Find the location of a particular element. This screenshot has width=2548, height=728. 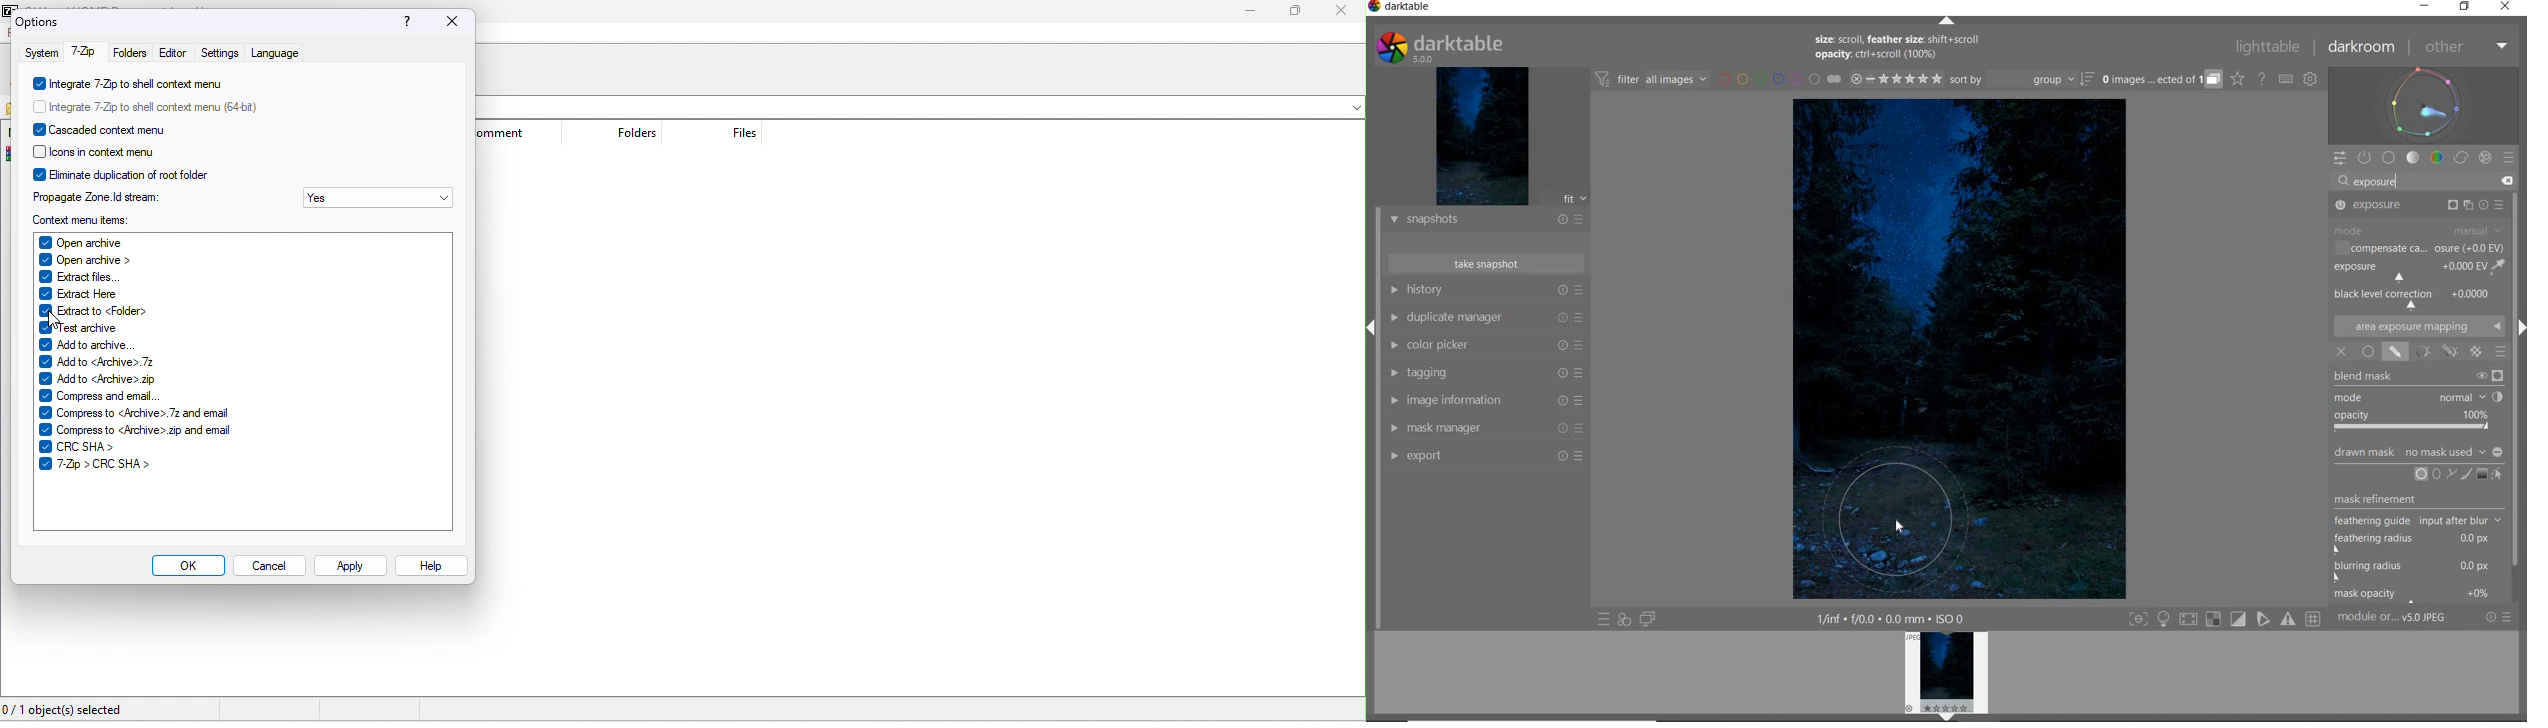

CLOSE is located at coordinates (2506, 8).